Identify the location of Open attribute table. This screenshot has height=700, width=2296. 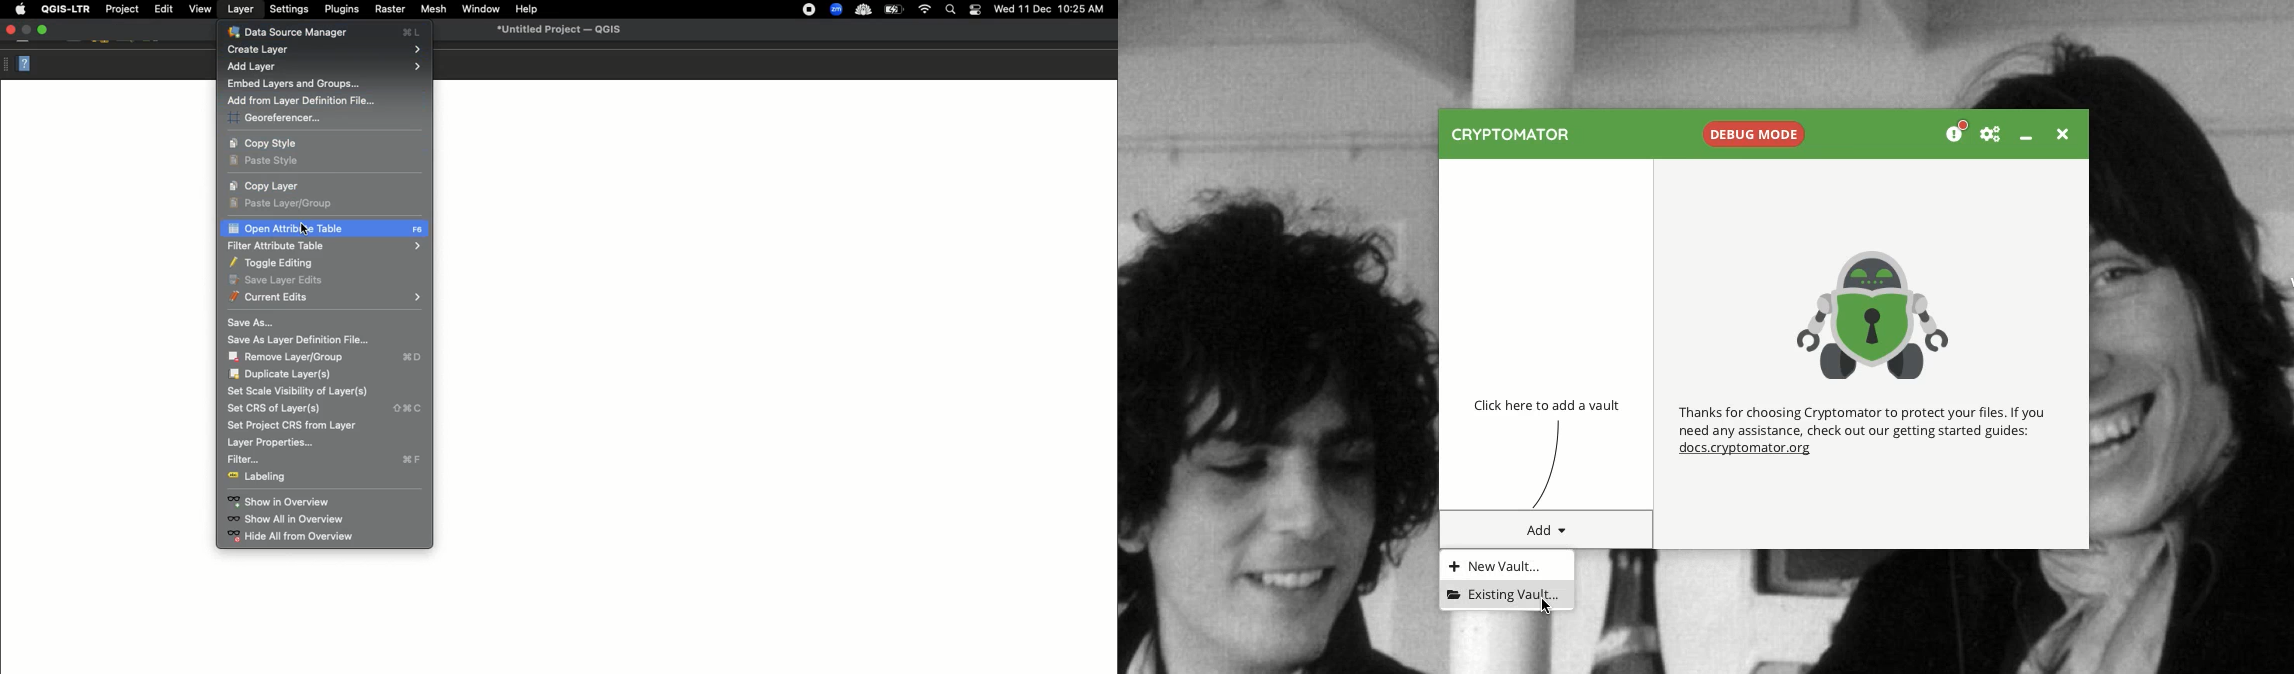
(324, 230).